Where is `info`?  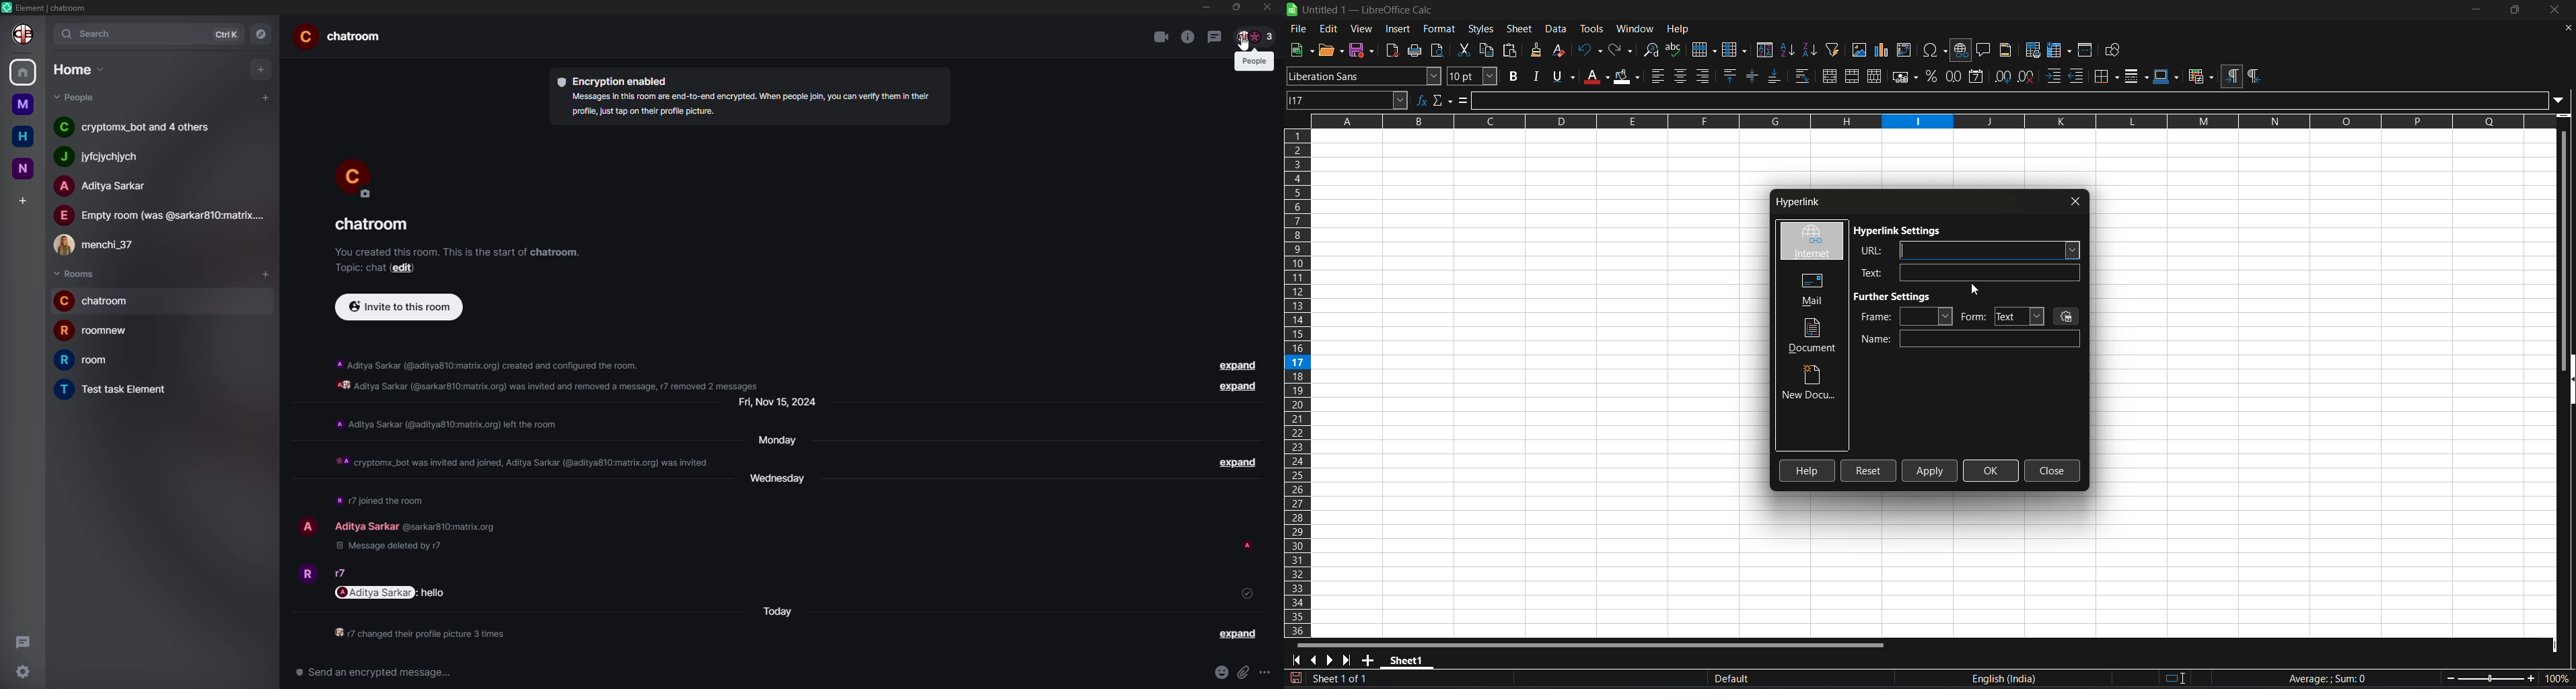
info is located at coordinates (421, 635).